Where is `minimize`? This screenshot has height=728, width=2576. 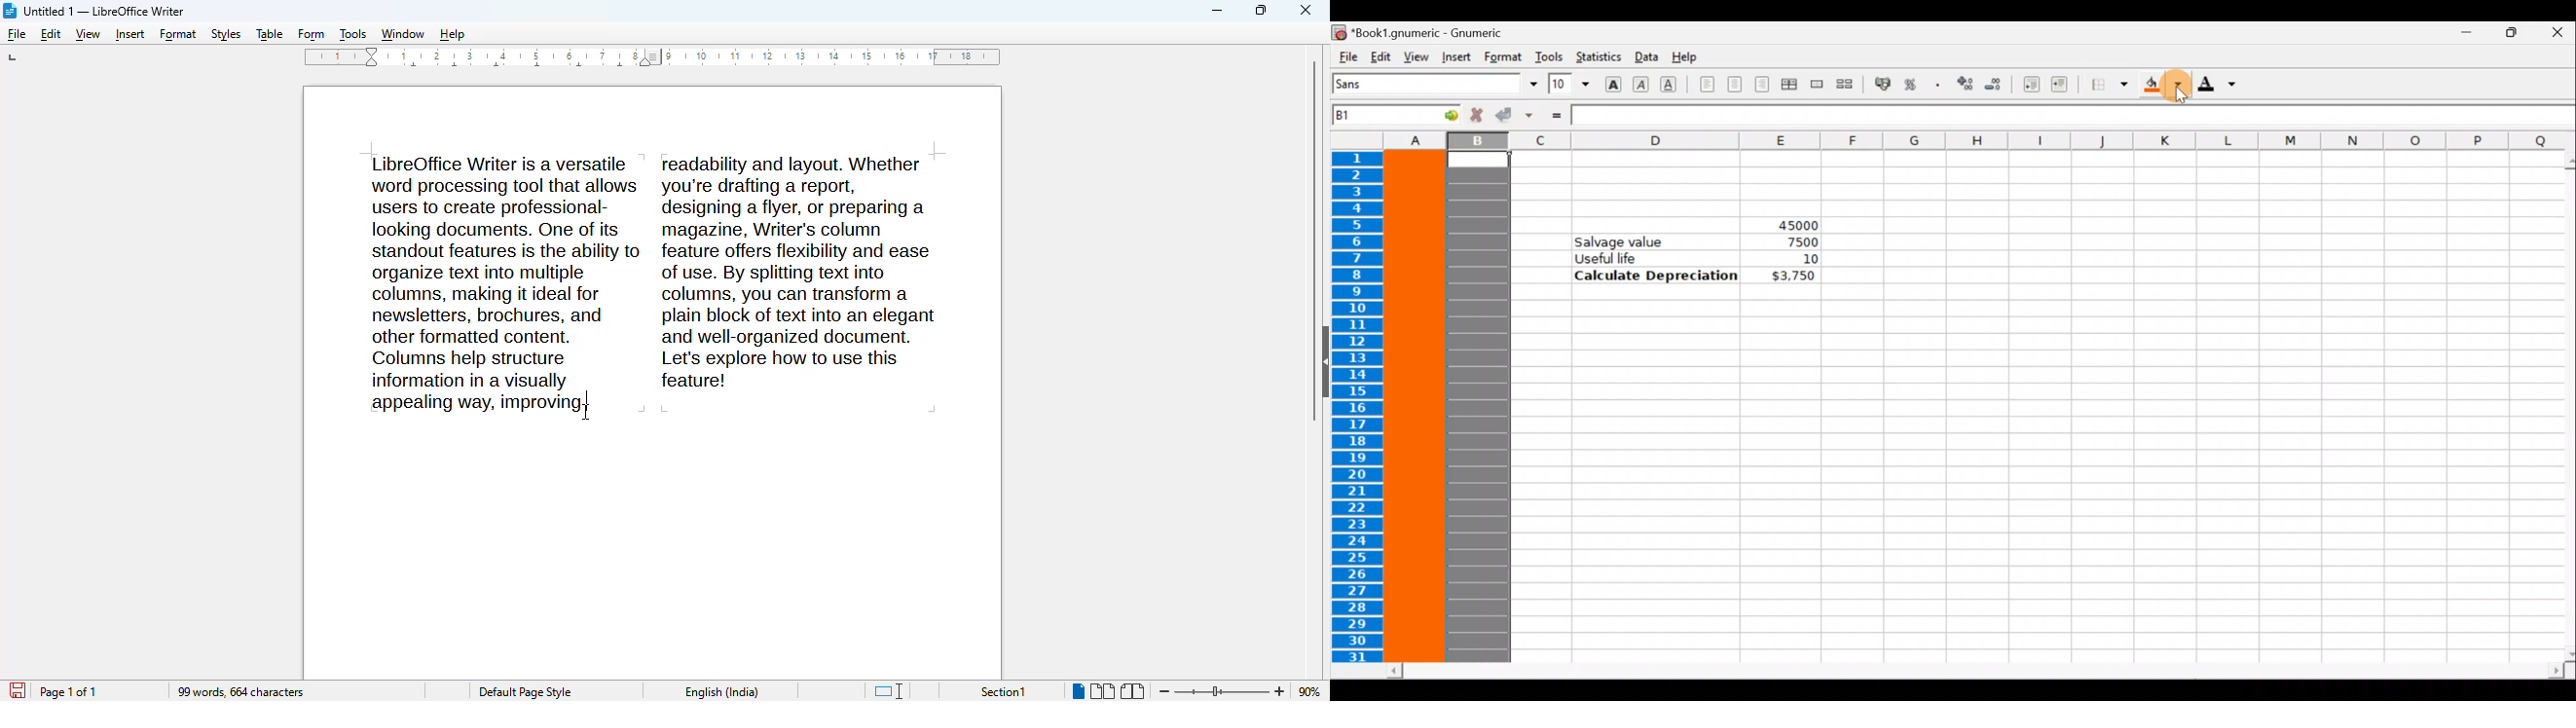 minimize is located at coordinates (1218, 11).